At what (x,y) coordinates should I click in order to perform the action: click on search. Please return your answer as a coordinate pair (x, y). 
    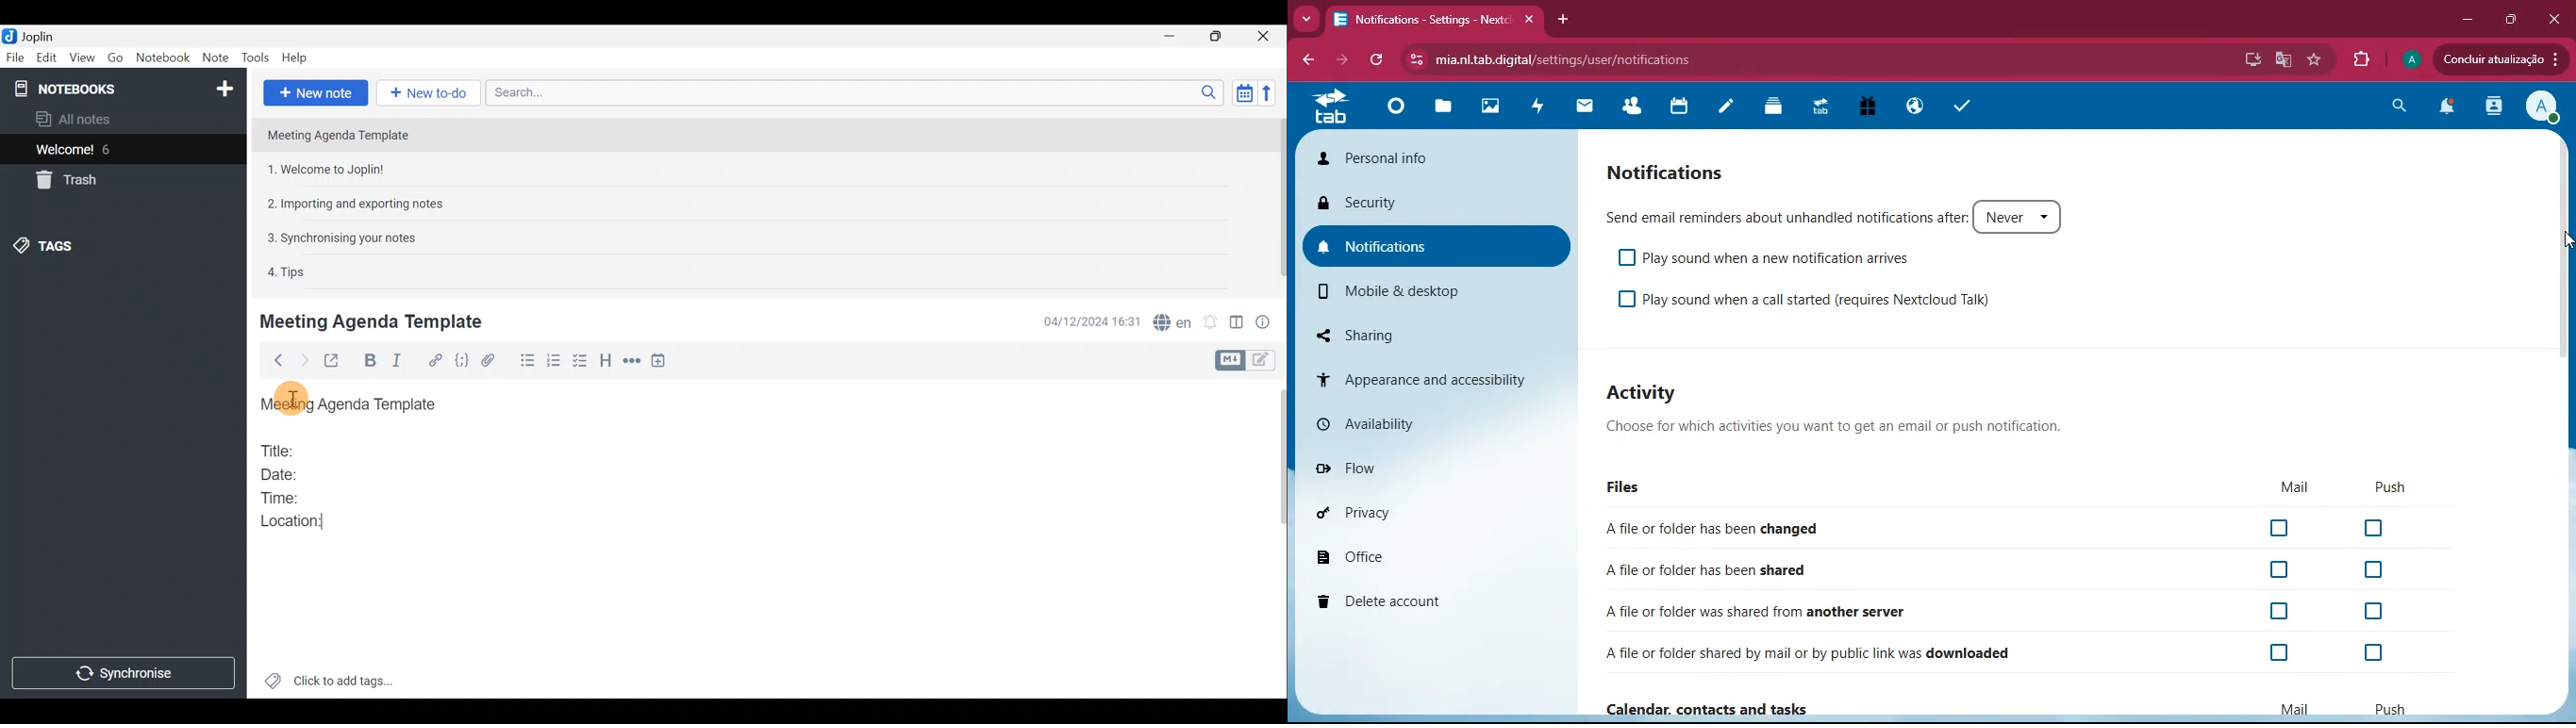
    Looking at the image, I should click on (2399, 107).